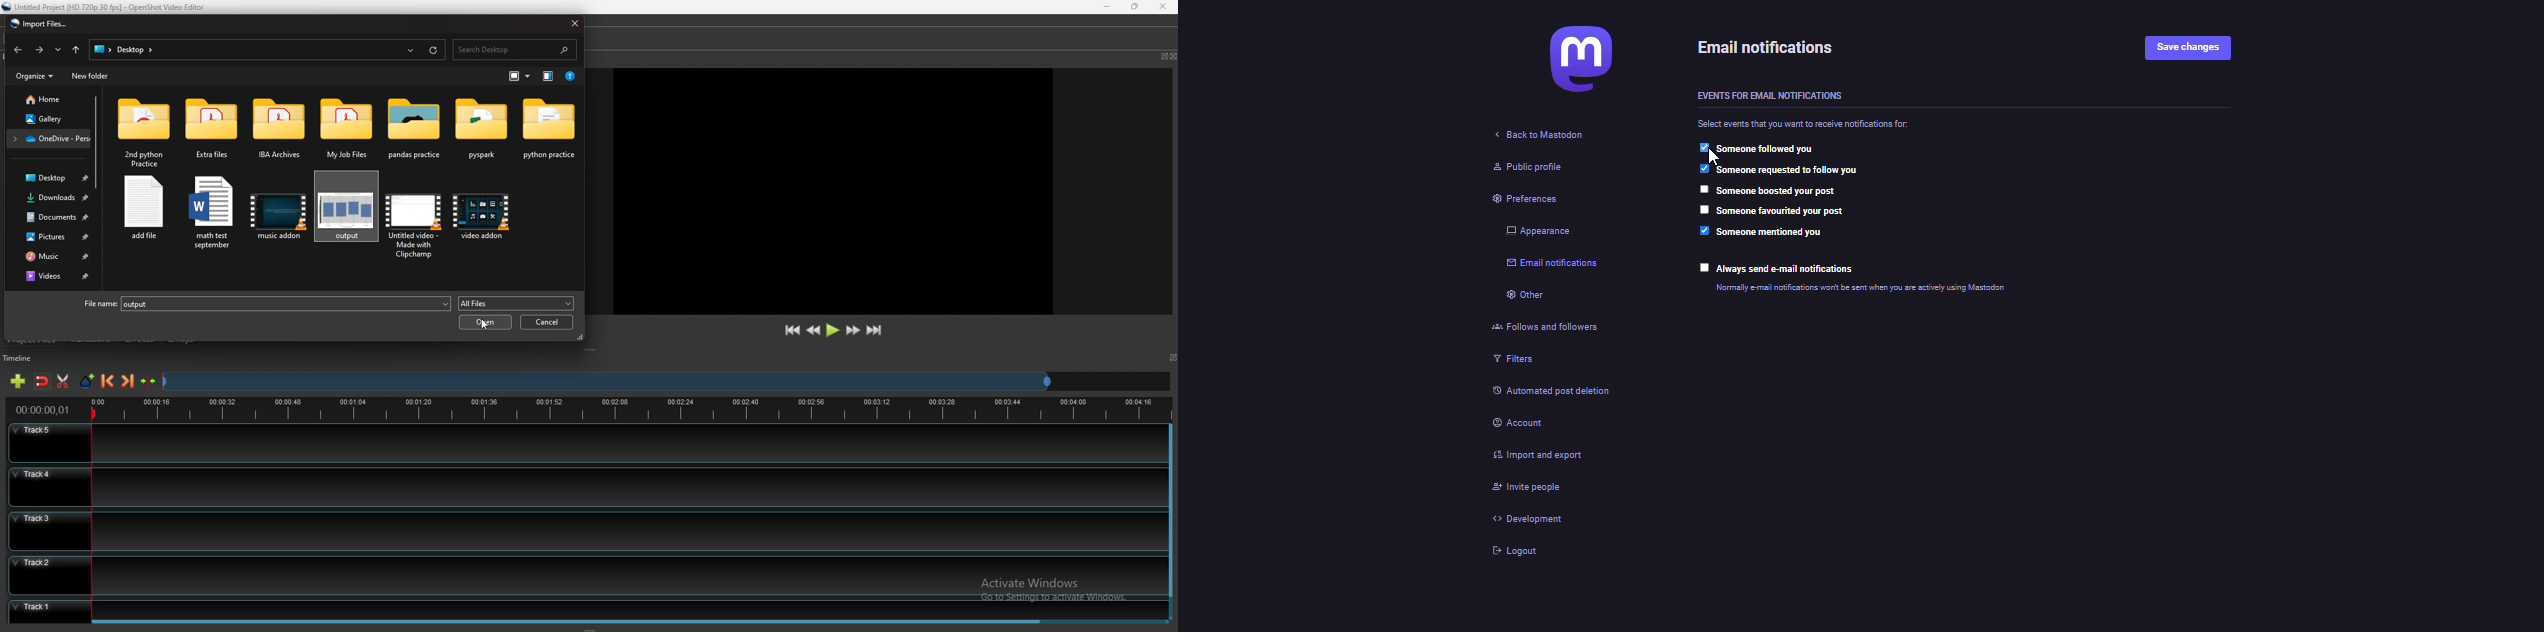  What do you see at coordinates (1787, 170) in the screenshot?
I see `someone requested to follow you` at bounding box center [1787, 170].